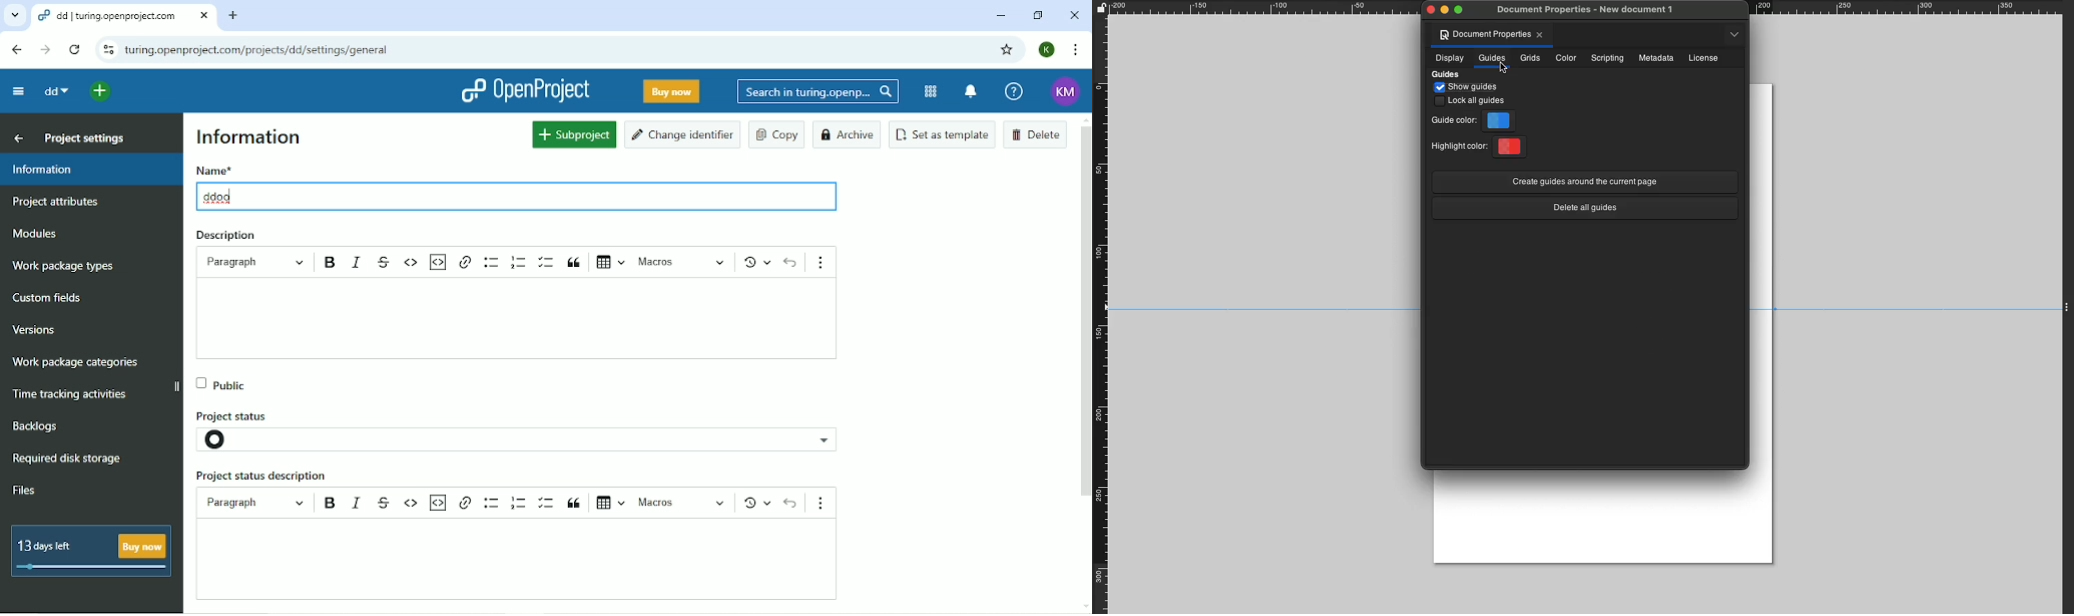 This screenshot has width=2100, height=616. Describe the element at coordinates (243, 411) in the screenshot. I see `Project status` at that location.